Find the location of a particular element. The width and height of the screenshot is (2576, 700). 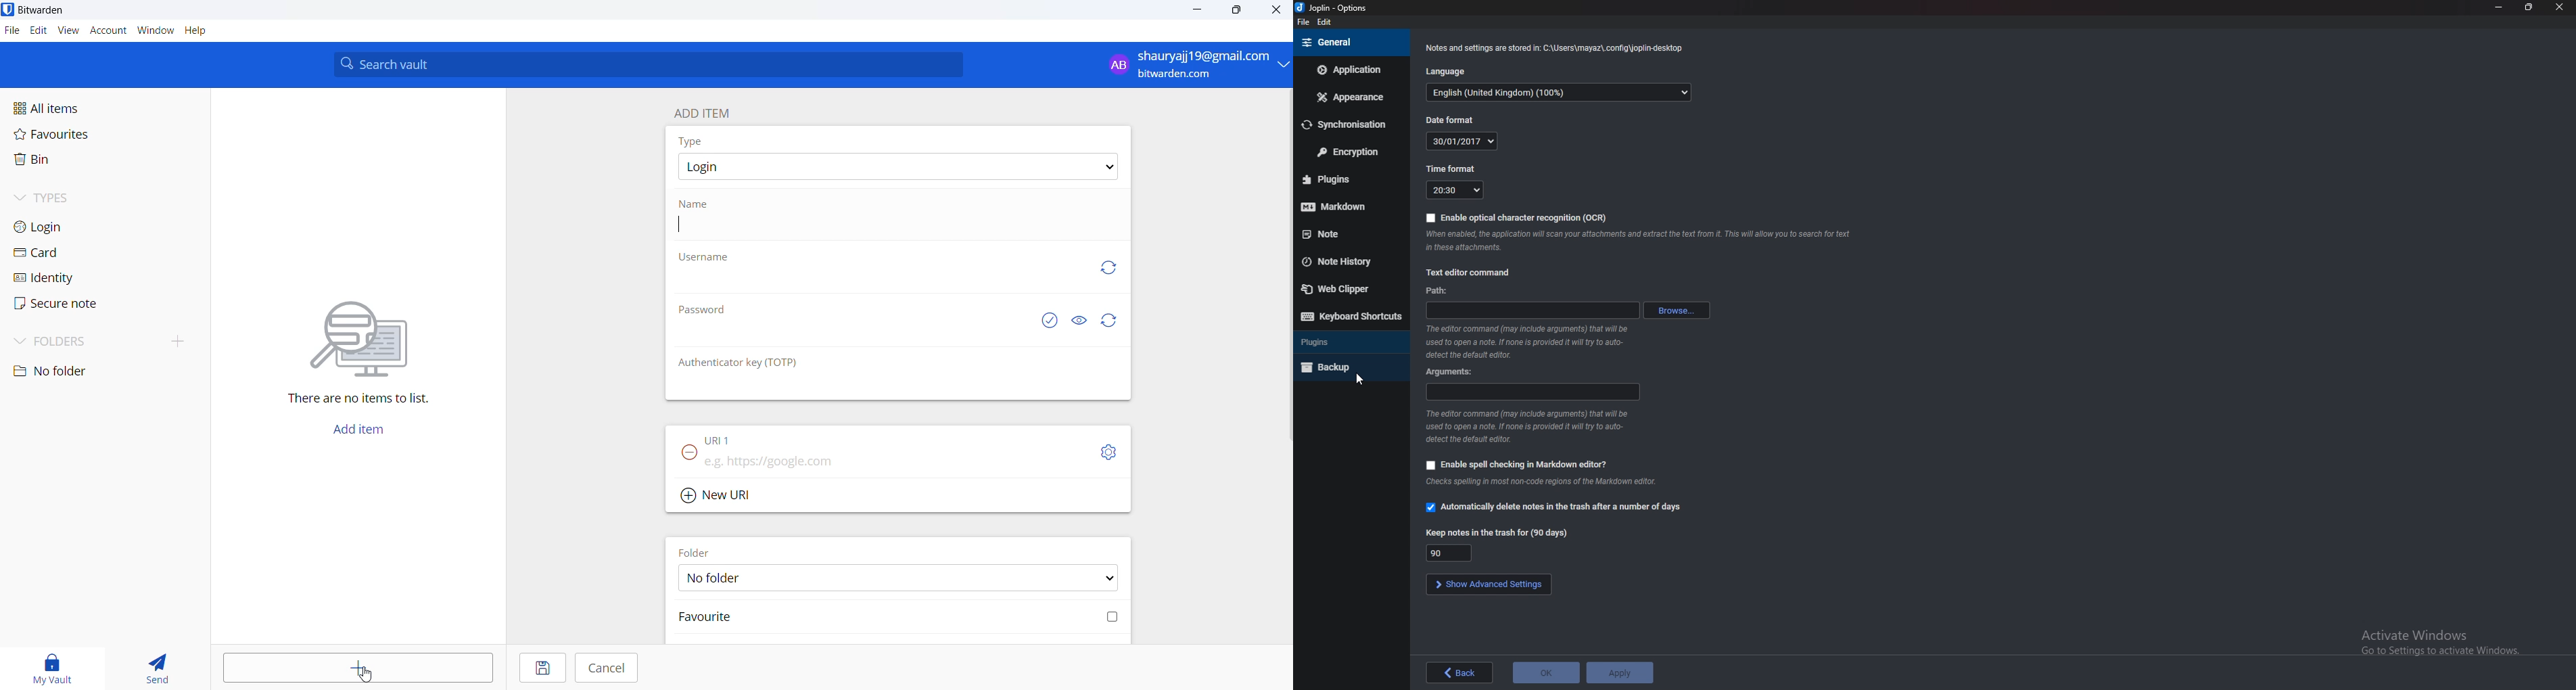

Enable spell checking is located at coordinates (1515, 466).